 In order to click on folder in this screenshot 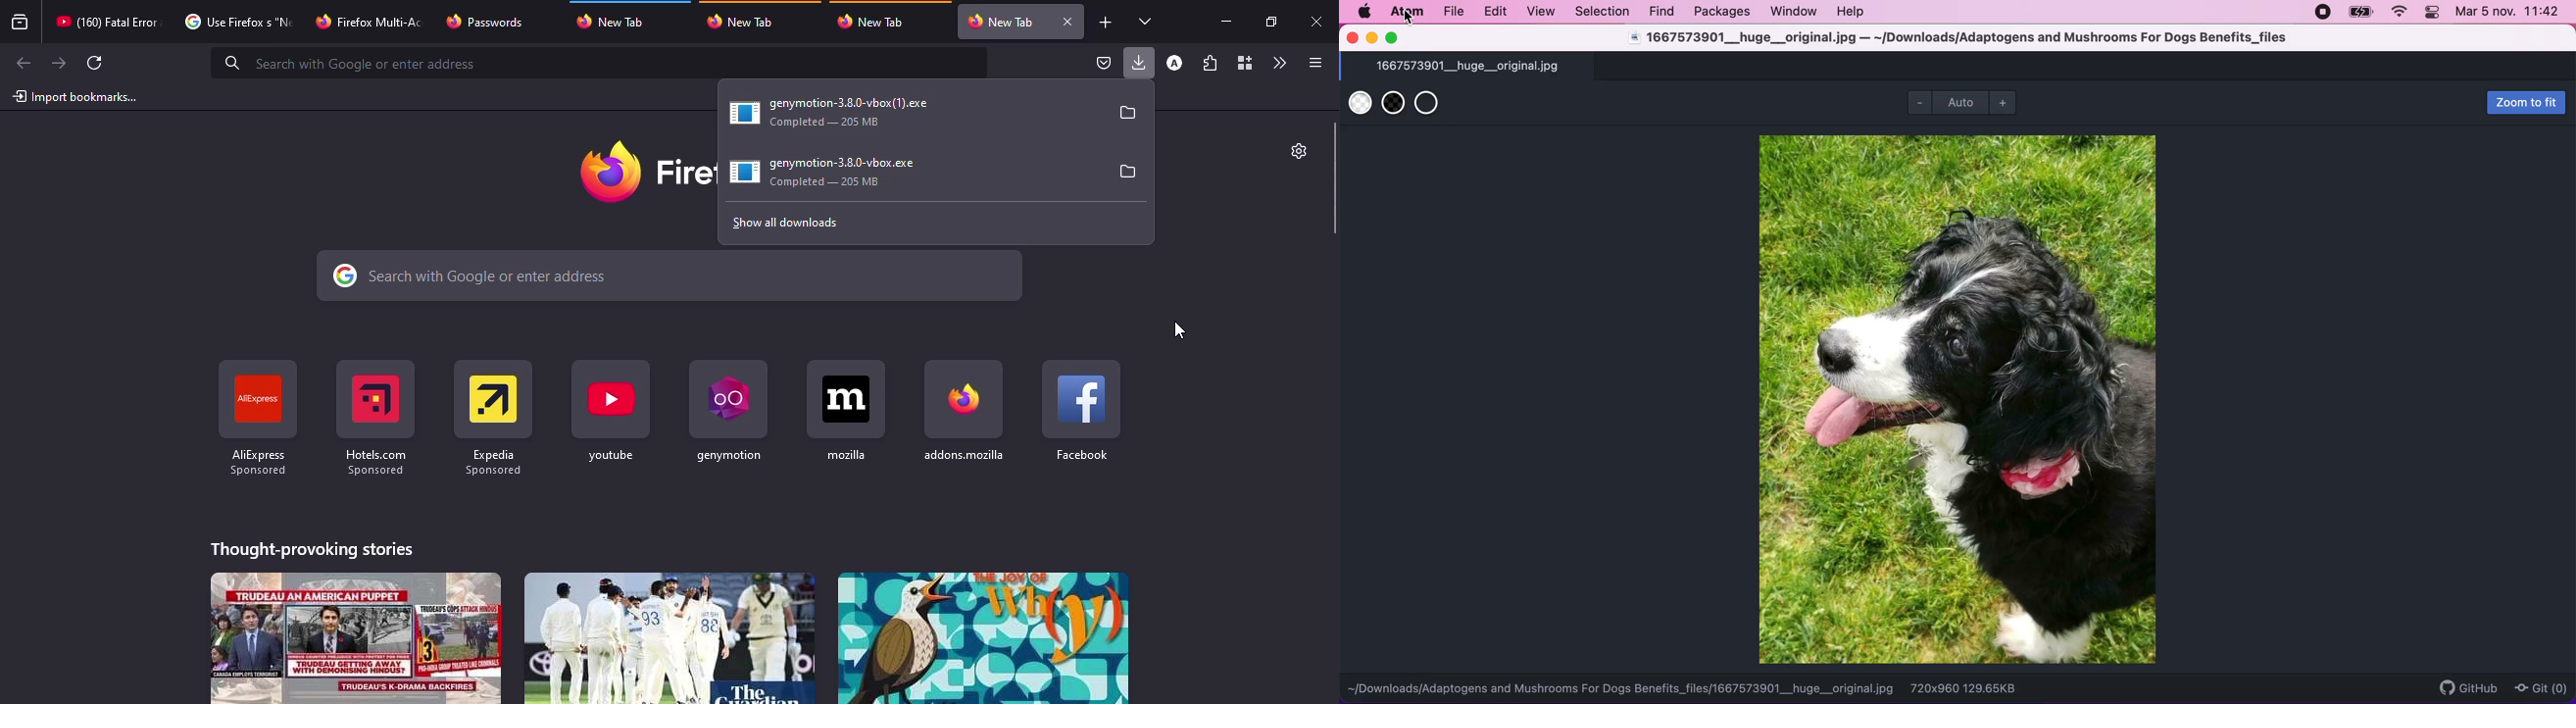, I will do `click(1128, 113)`.